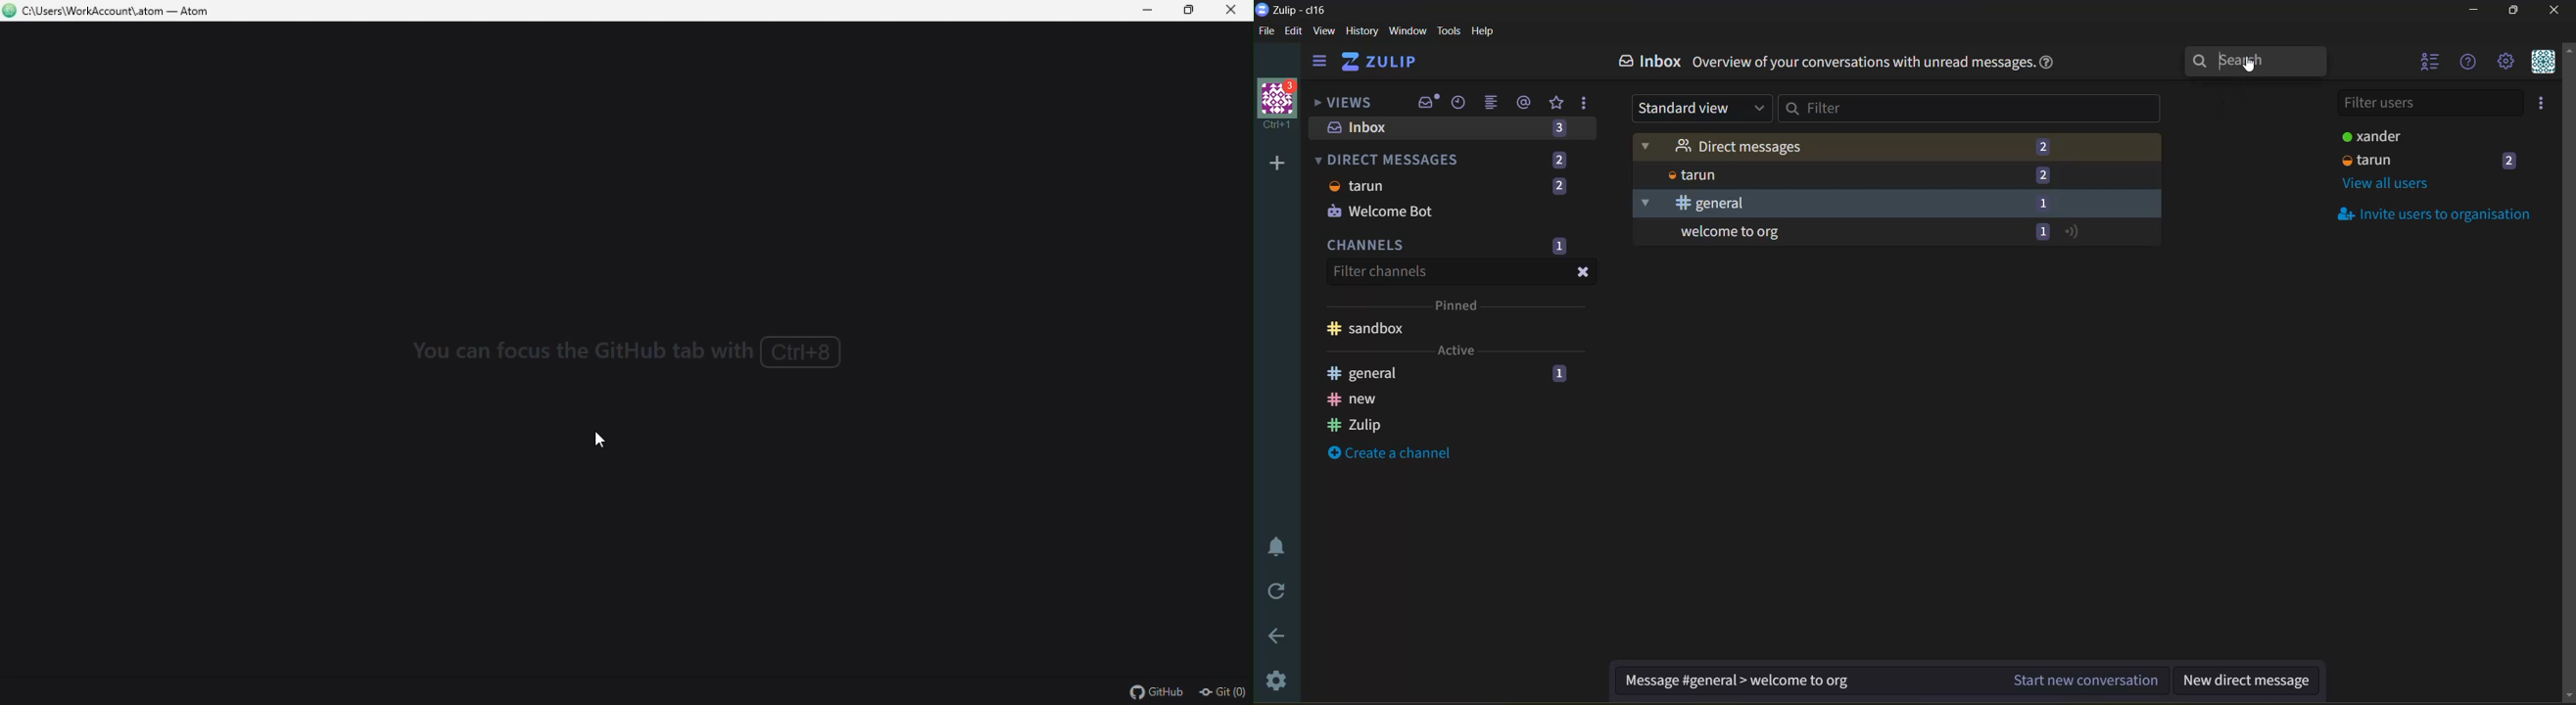 This screenshot has width=2576, height=728. Describe the element at coordinates (1381, 61) in the screenshot. I see `ZULIP` at that location.